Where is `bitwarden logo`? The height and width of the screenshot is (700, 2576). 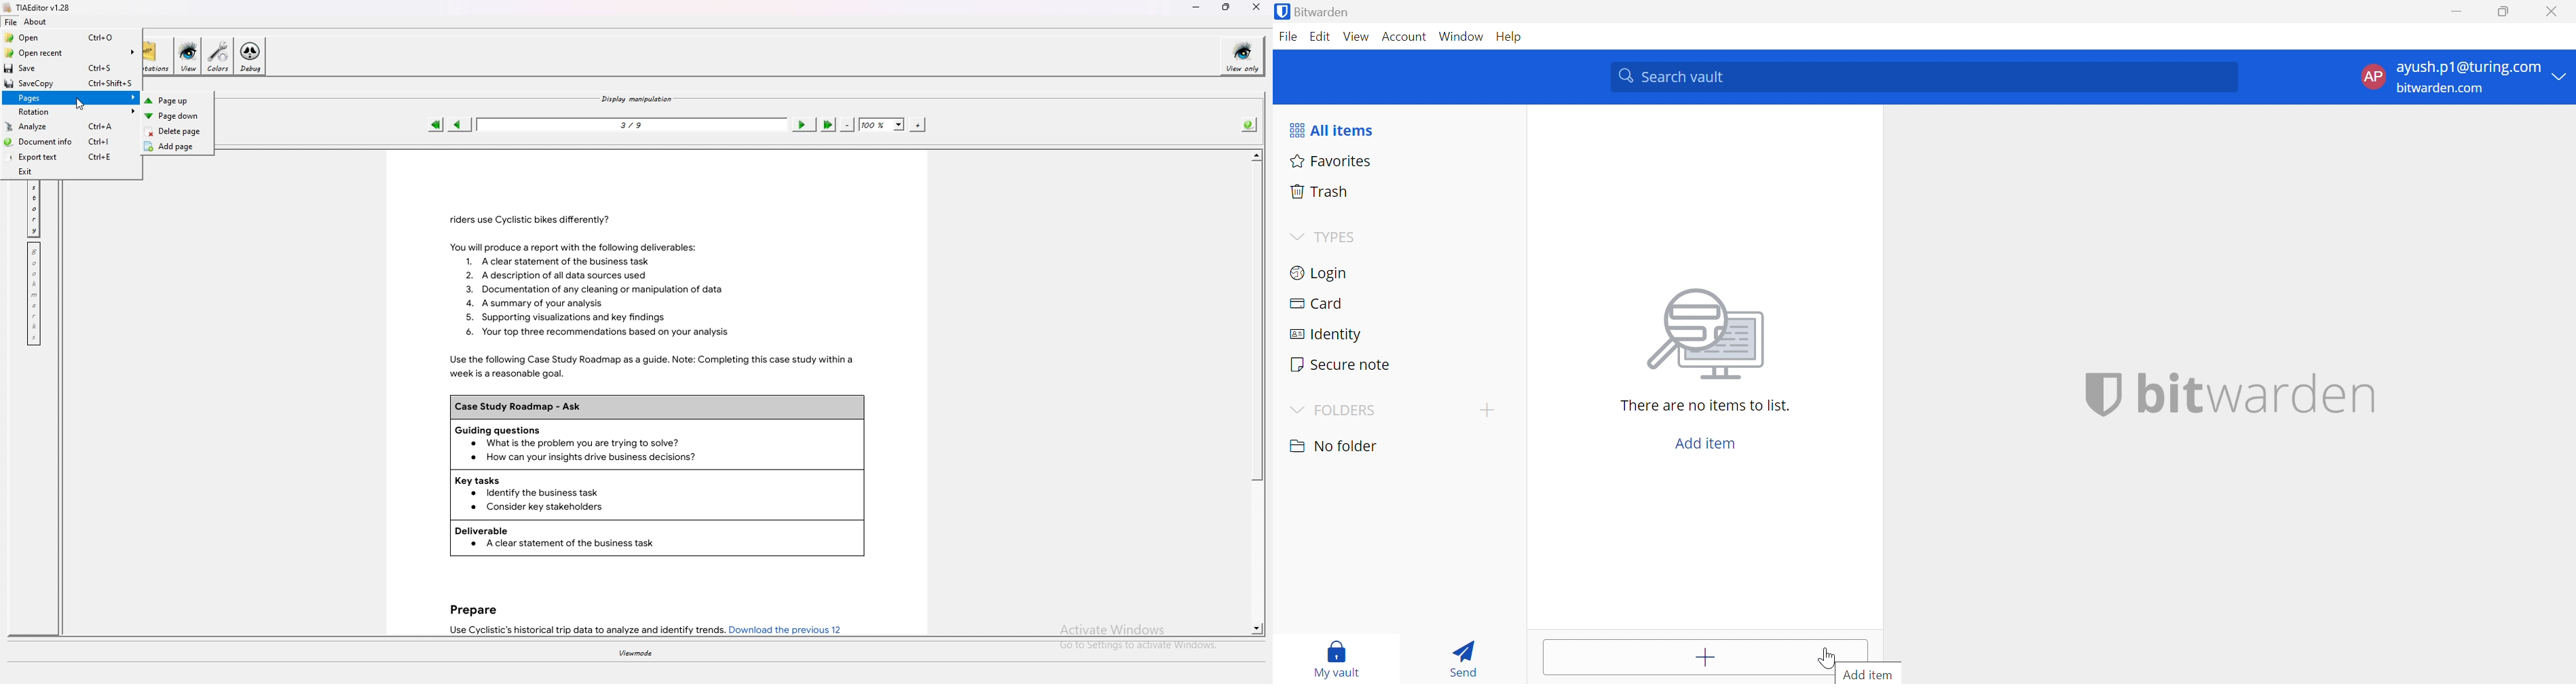
bitwarden logo is located at coordinates (1282, 12).